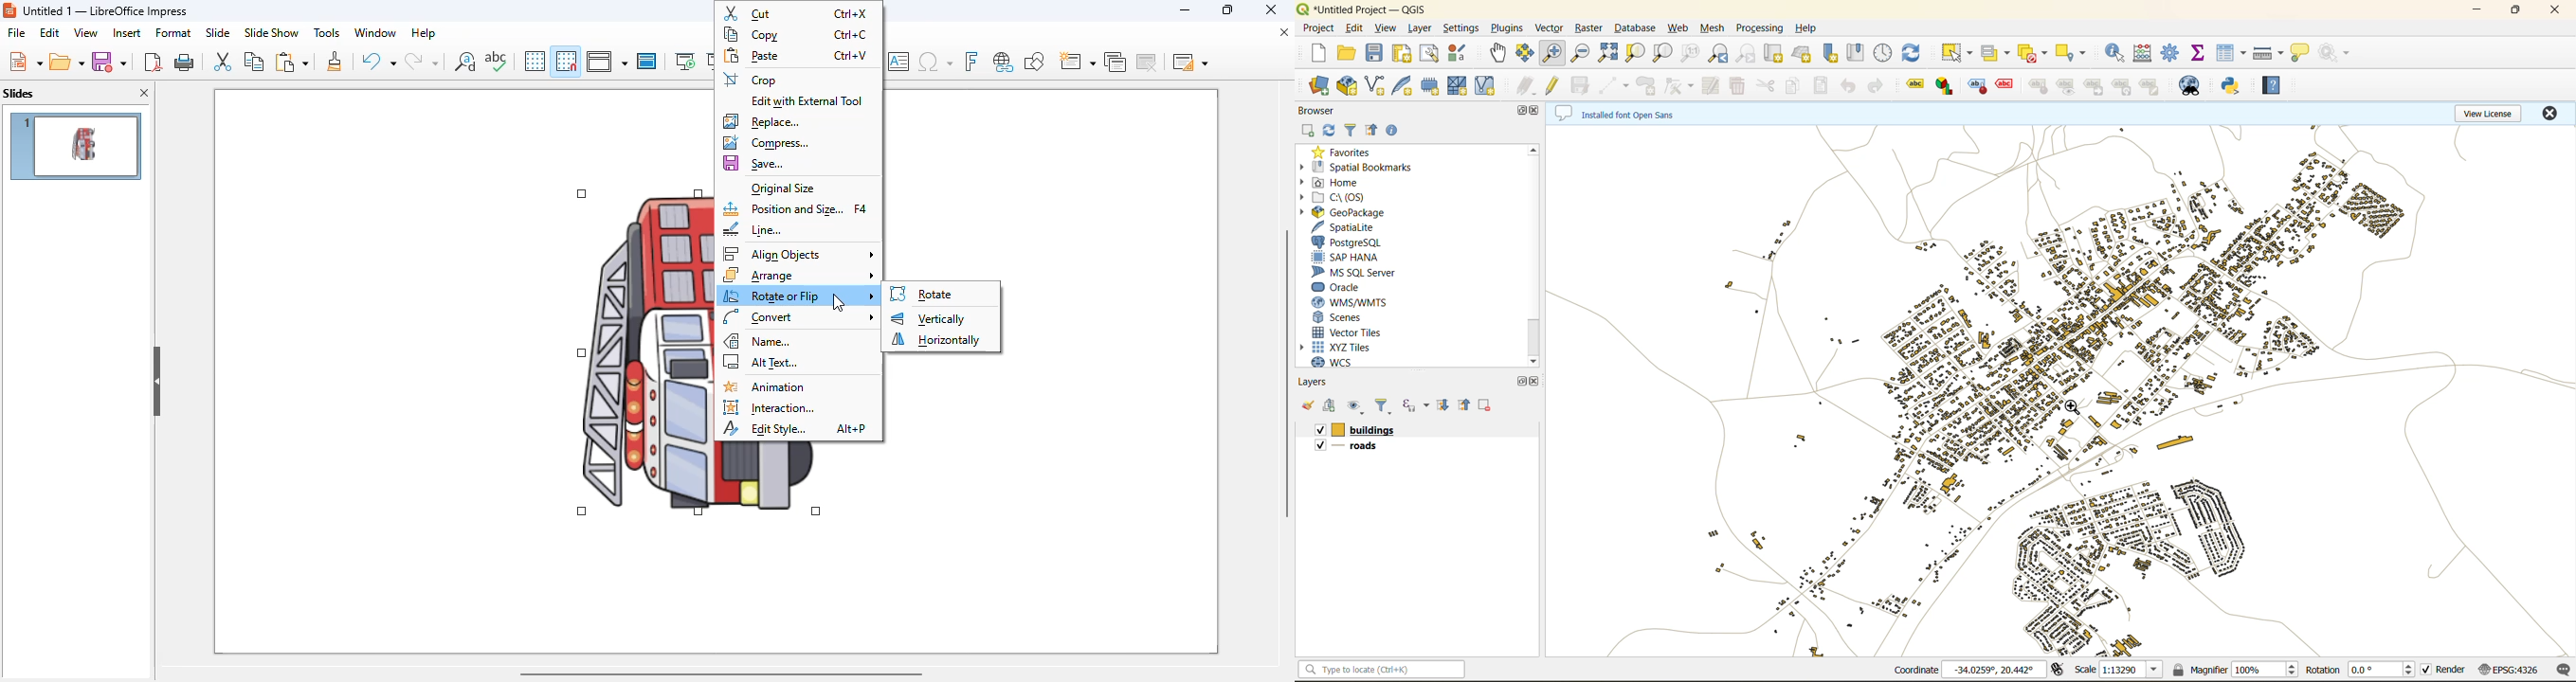 The image size is (2576, 700). What do you see at coordinates (1978, 88) in the screenshot?
I see `Create Label` at bounding box center [1978, 88].